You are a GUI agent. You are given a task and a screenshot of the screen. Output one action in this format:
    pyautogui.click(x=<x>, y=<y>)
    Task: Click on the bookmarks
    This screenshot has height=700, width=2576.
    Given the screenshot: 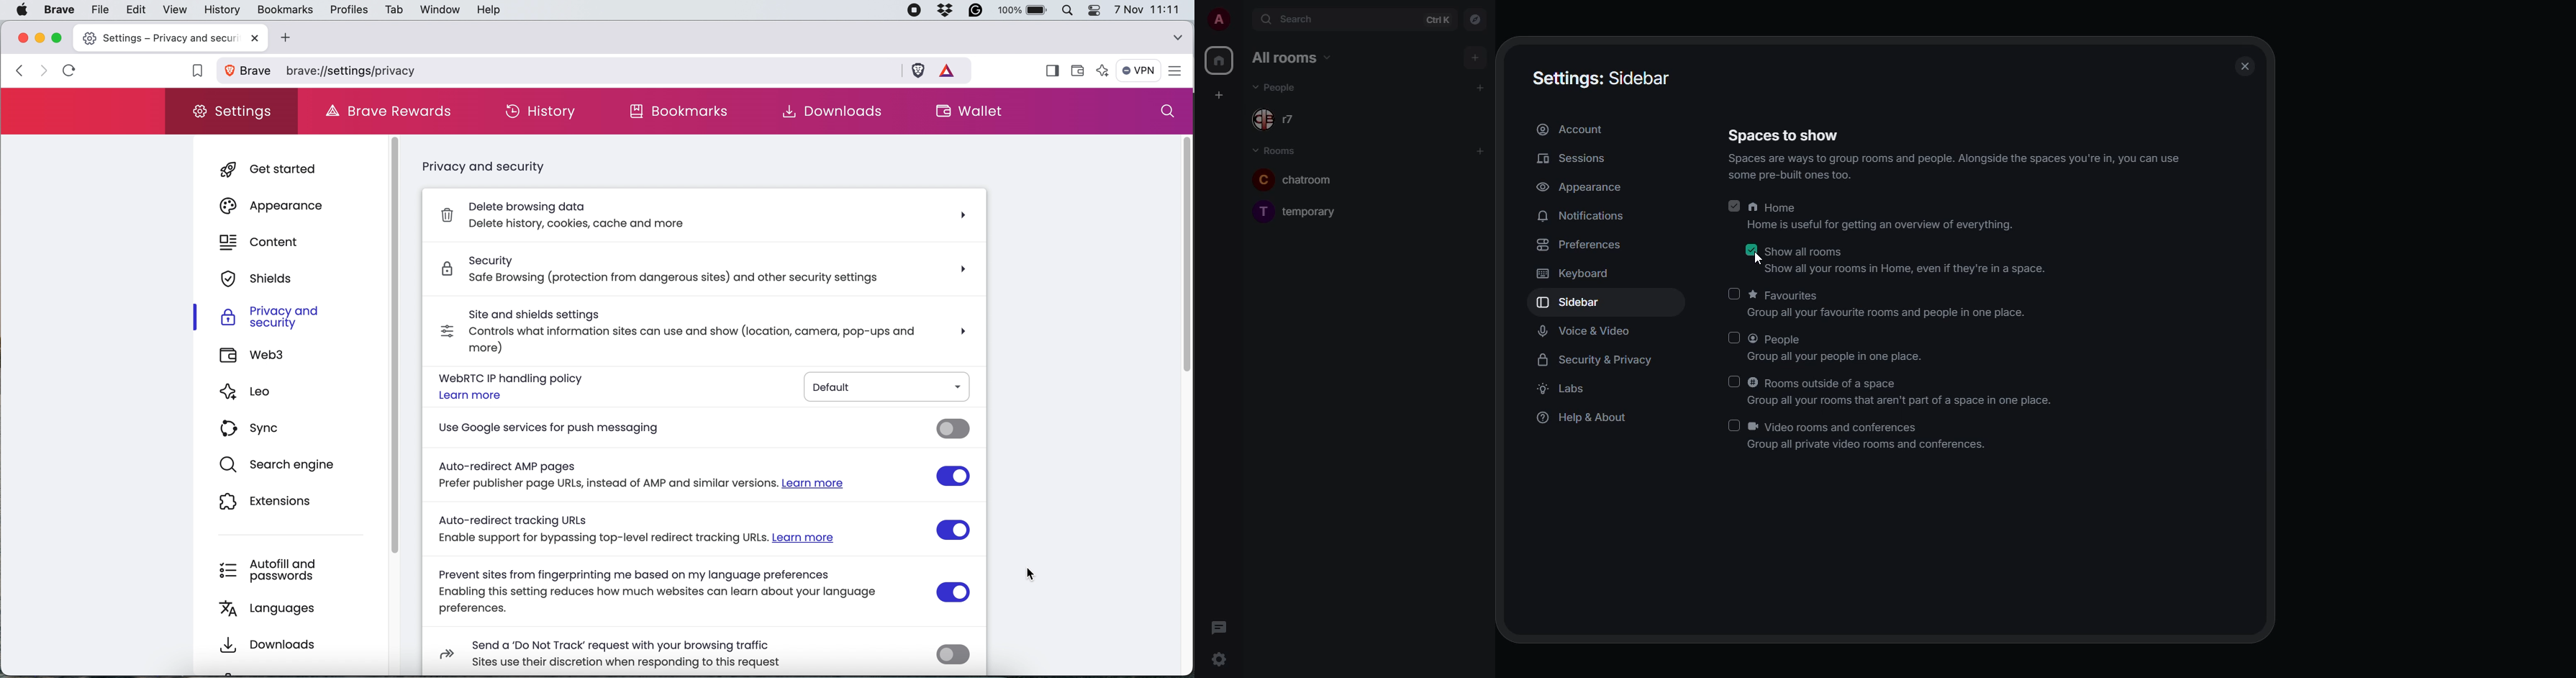 What is the action you would take?
    pyautogui.click(x=284, y=9)
    